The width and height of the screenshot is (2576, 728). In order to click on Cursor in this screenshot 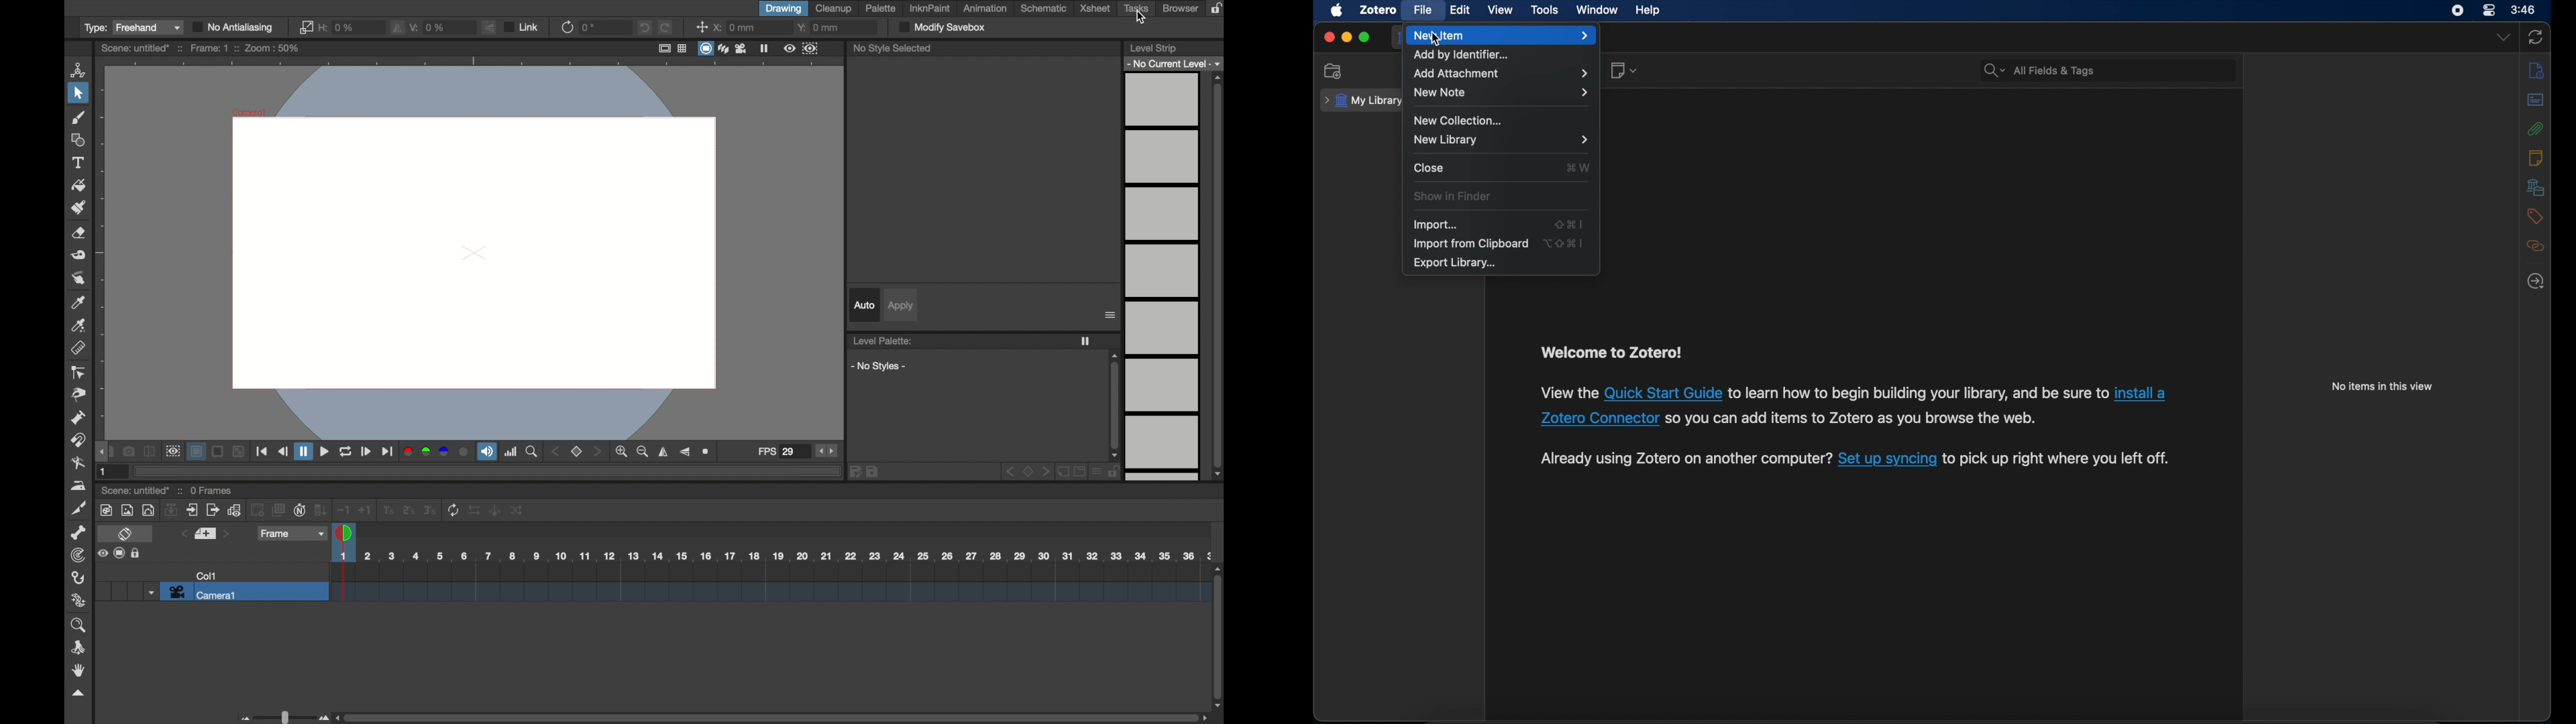, I will do `click(1142, 20)`.